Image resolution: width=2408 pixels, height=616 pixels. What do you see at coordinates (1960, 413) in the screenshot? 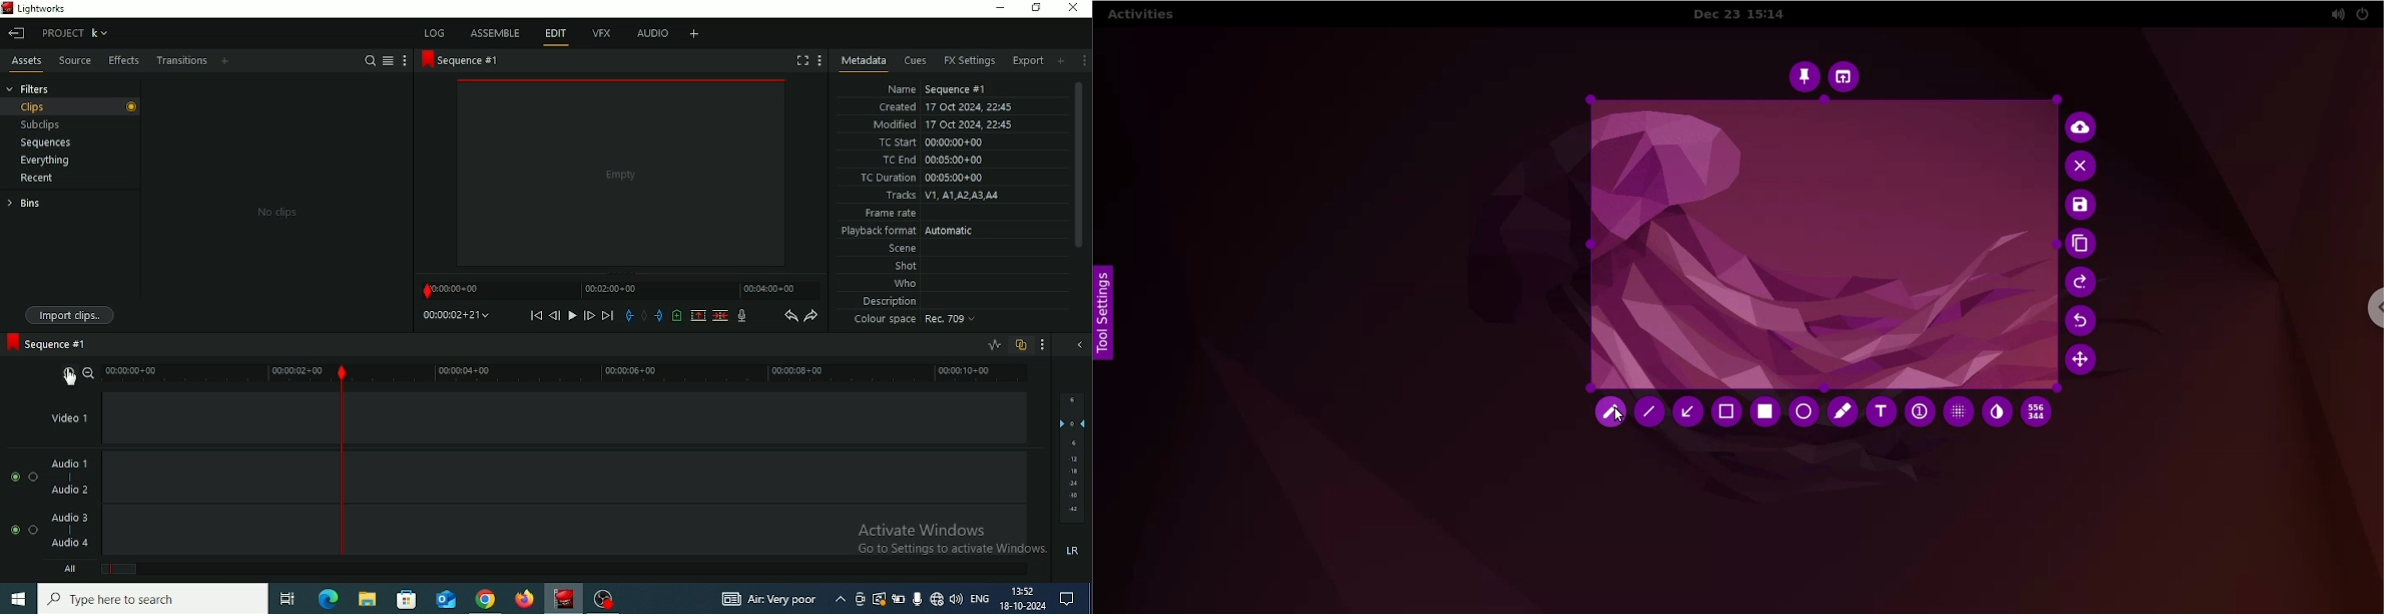
I see `pixelette` at bounding box center [1960, 413].